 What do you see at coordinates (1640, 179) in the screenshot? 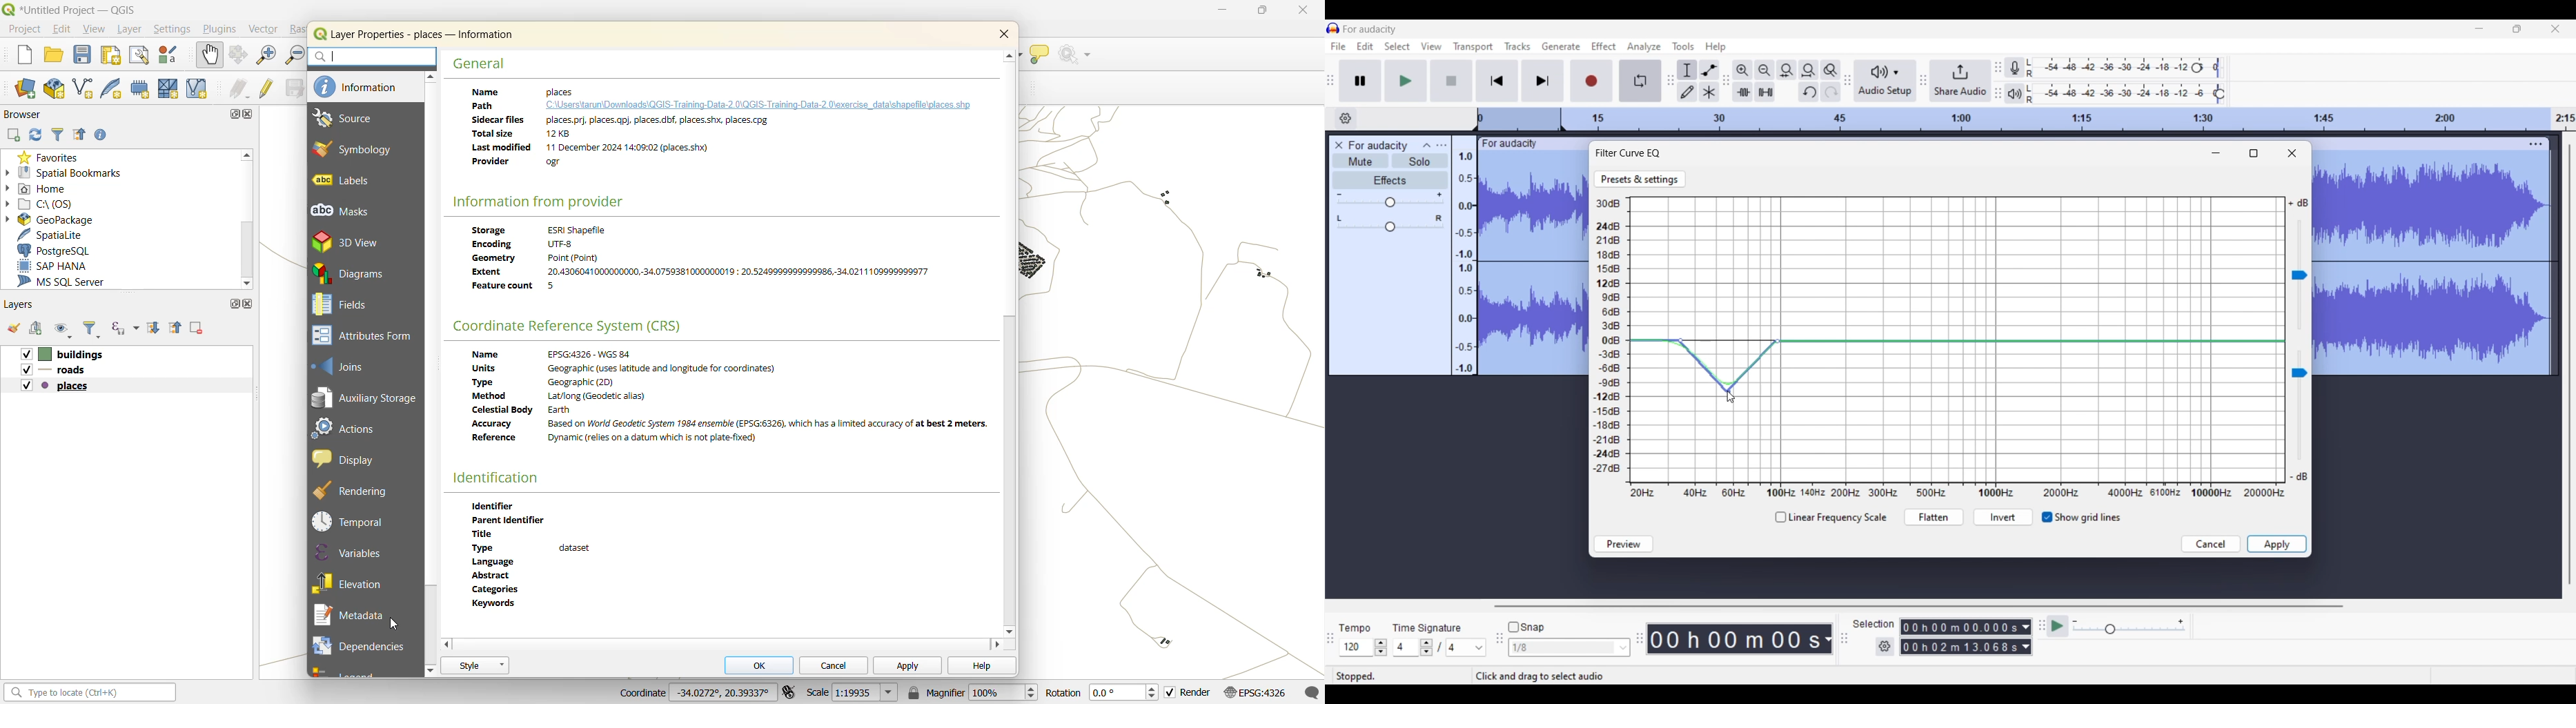
I see `Go to Presets and settings` at bounding box center [1640, 179].